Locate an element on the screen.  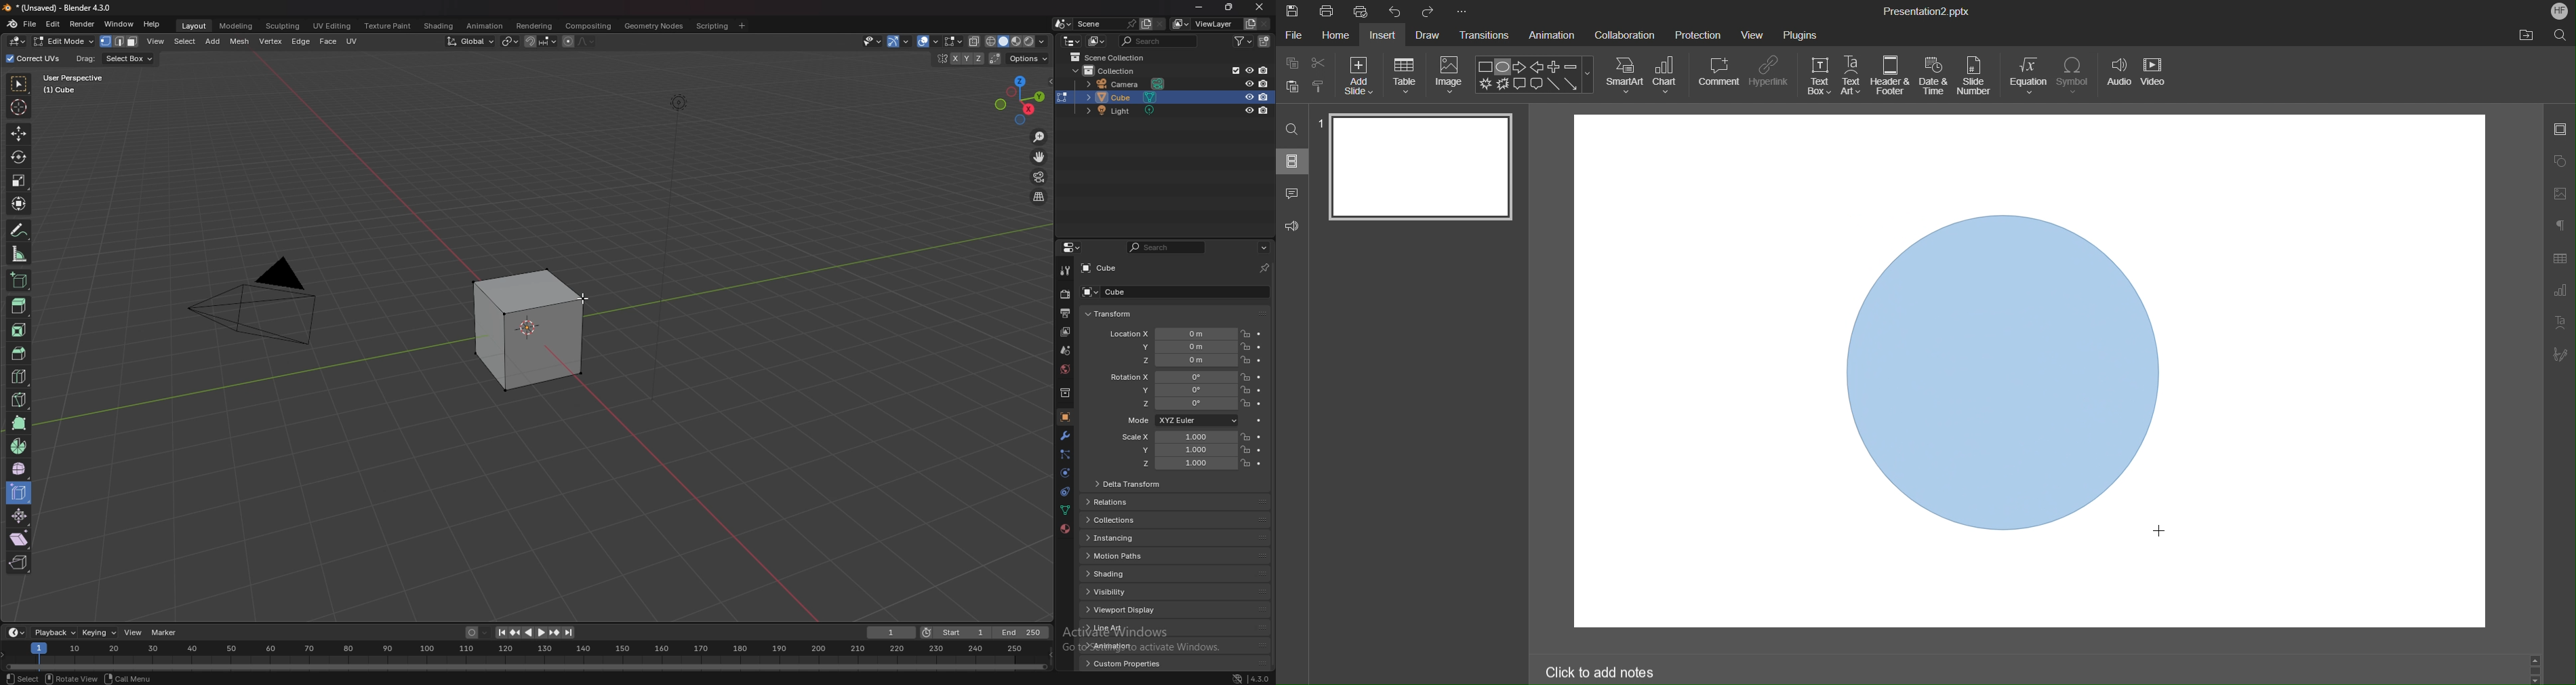
Table is located at coordinates (1405, 75).